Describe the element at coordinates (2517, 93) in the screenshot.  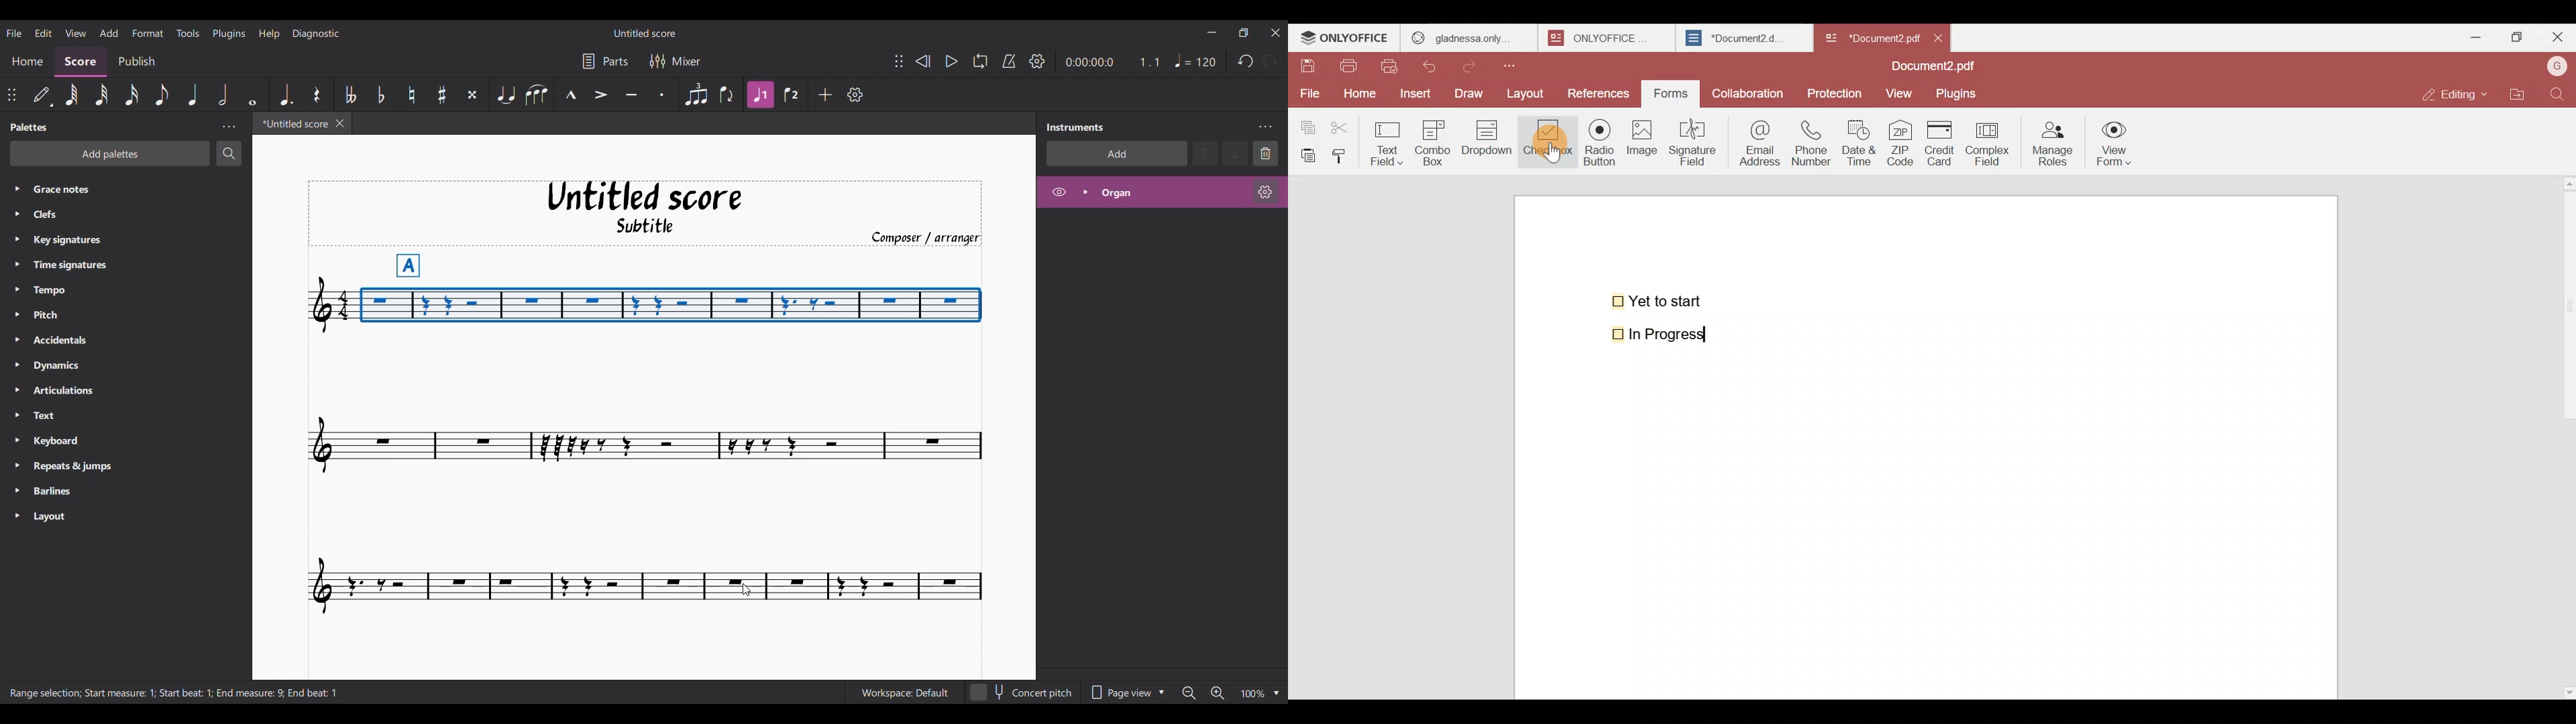
I see `Open file location` at that location.